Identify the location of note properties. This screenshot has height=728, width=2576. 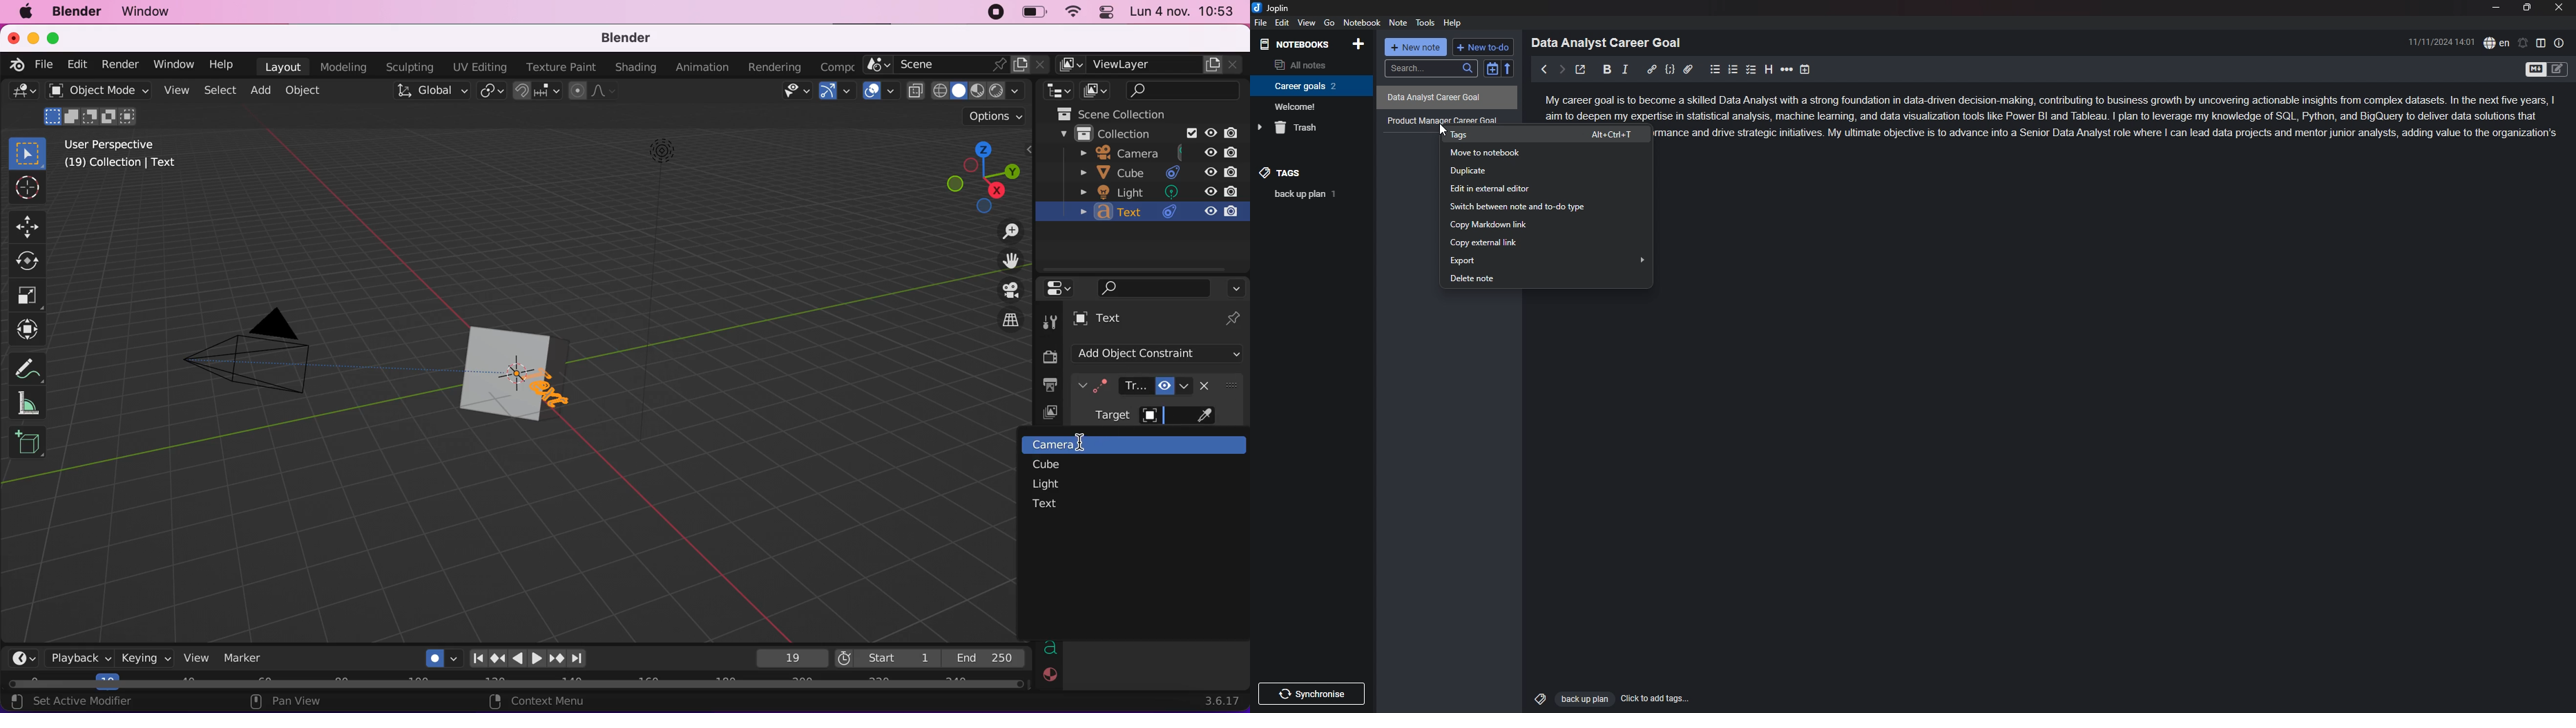
(2559, 43).